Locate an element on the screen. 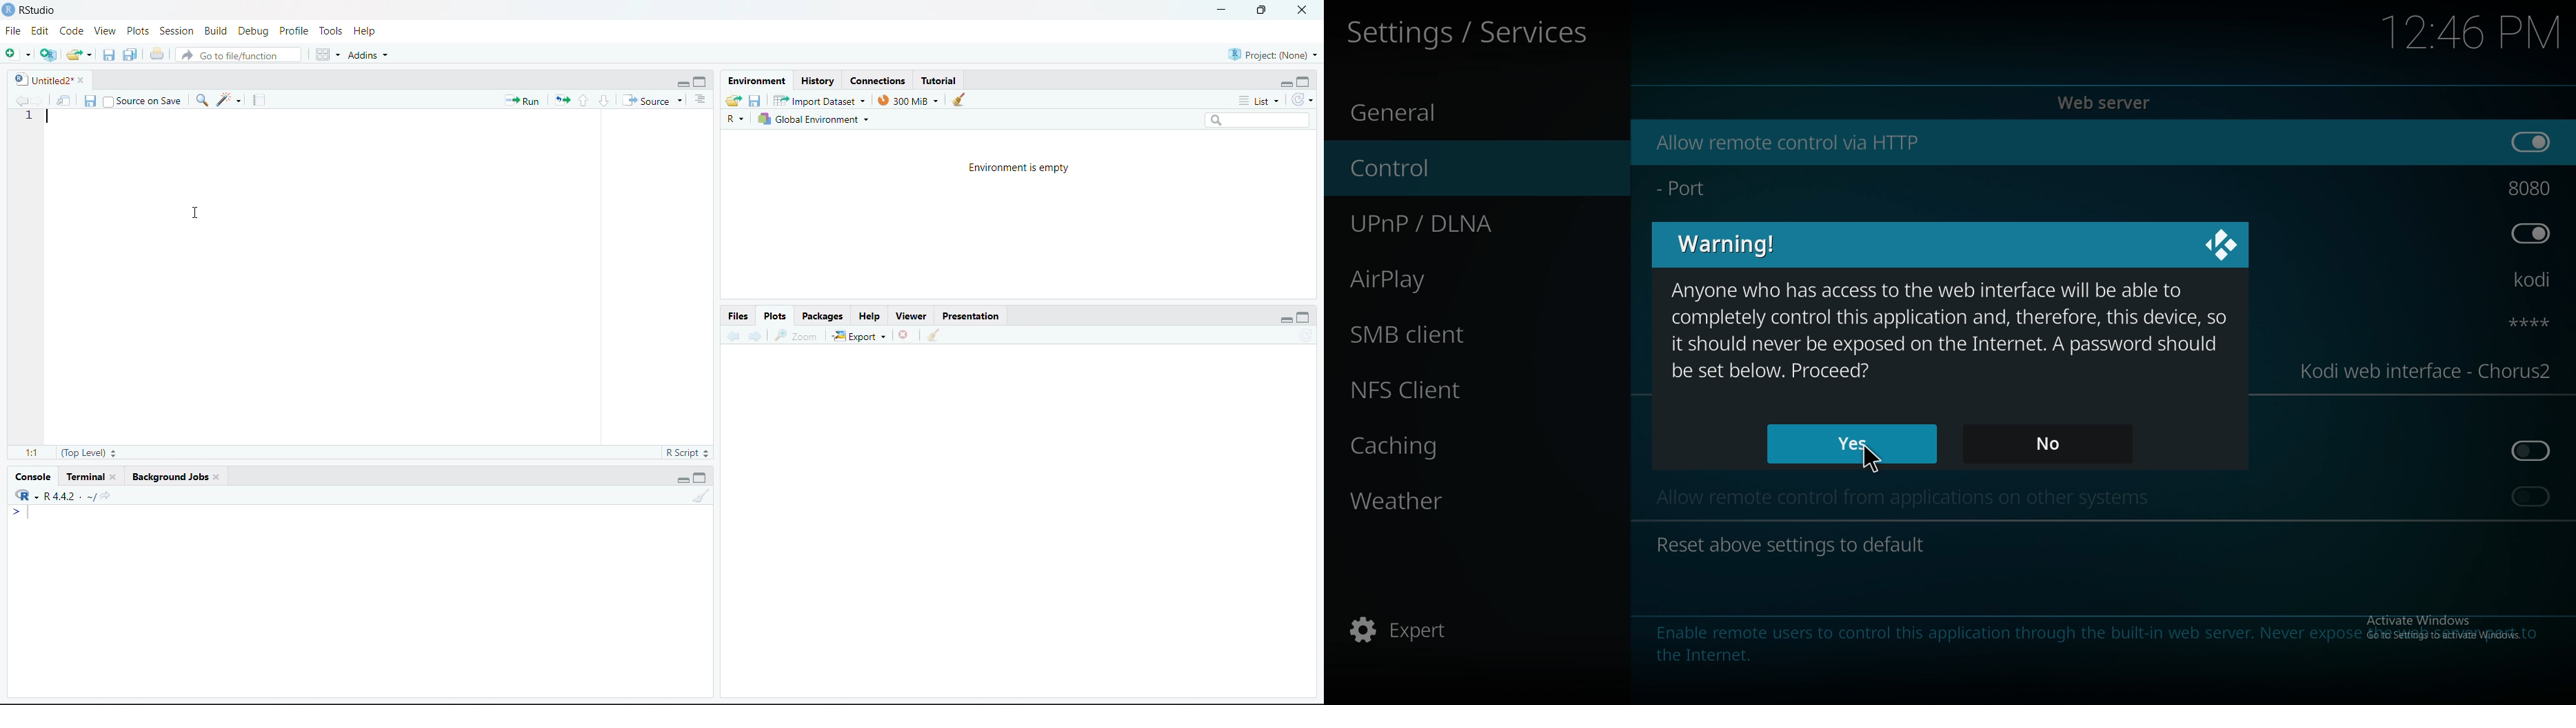  save current document is located at coordinates (106, 56).